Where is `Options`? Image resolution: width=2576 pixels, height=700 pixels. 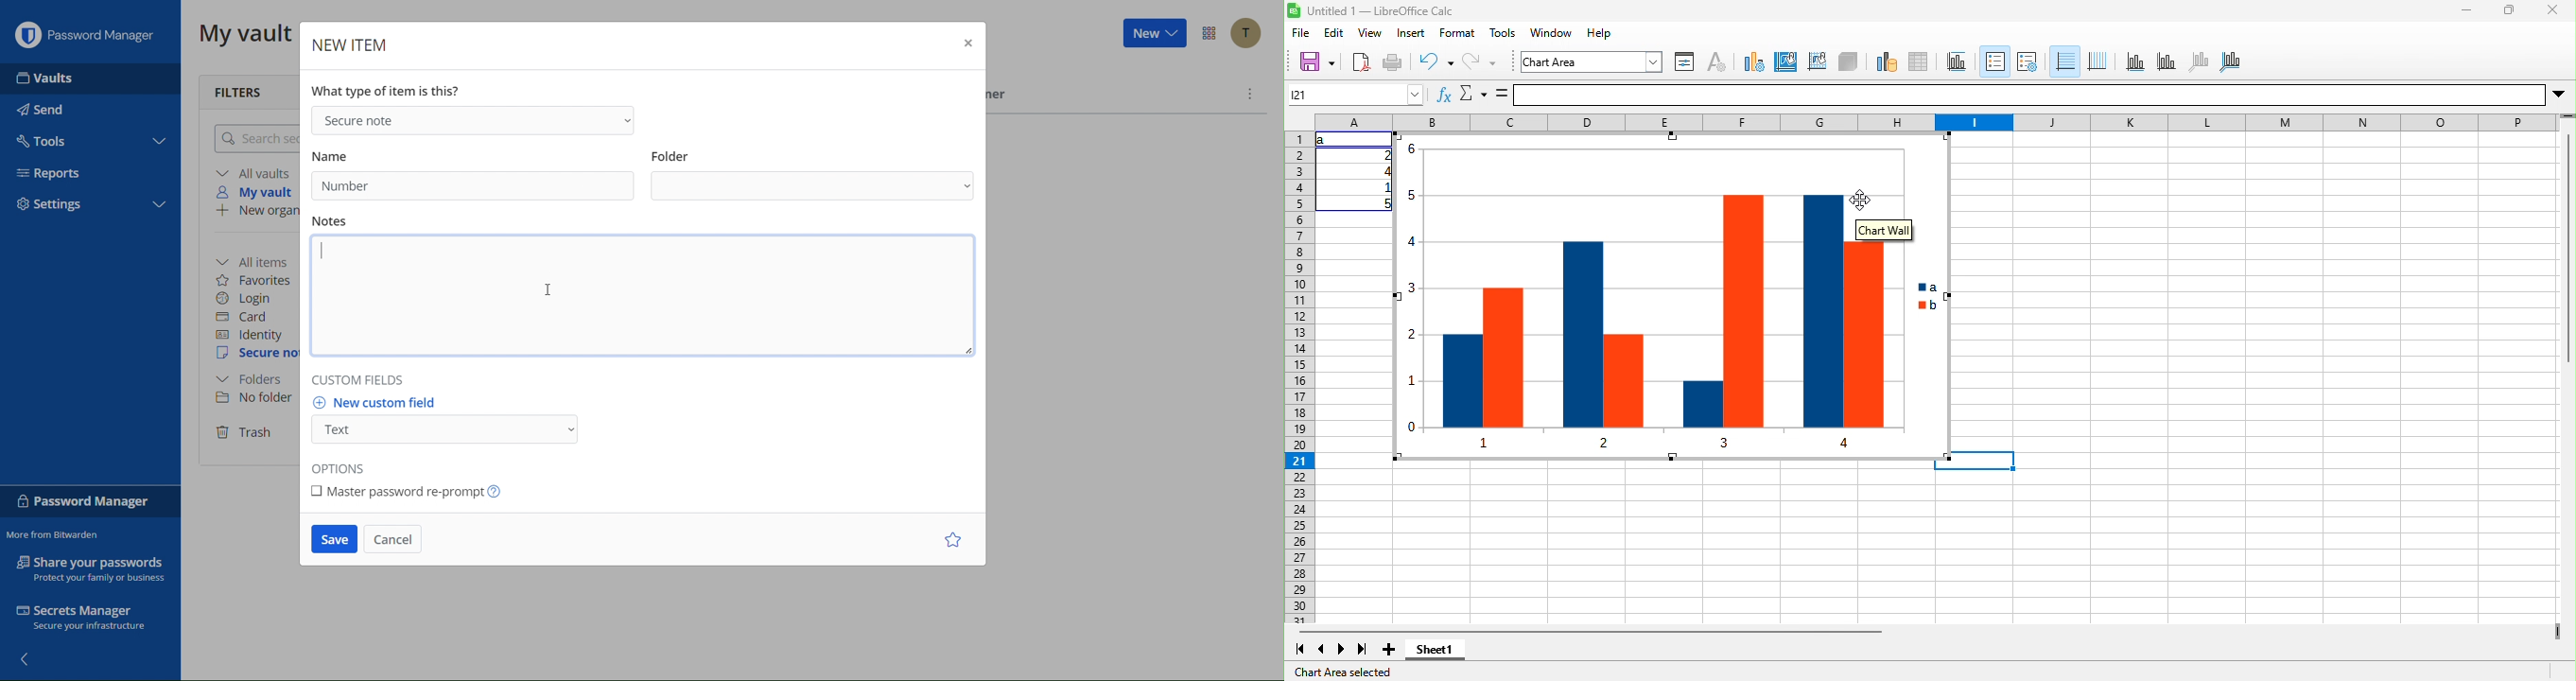
Options is located at coordinates (347, 466).